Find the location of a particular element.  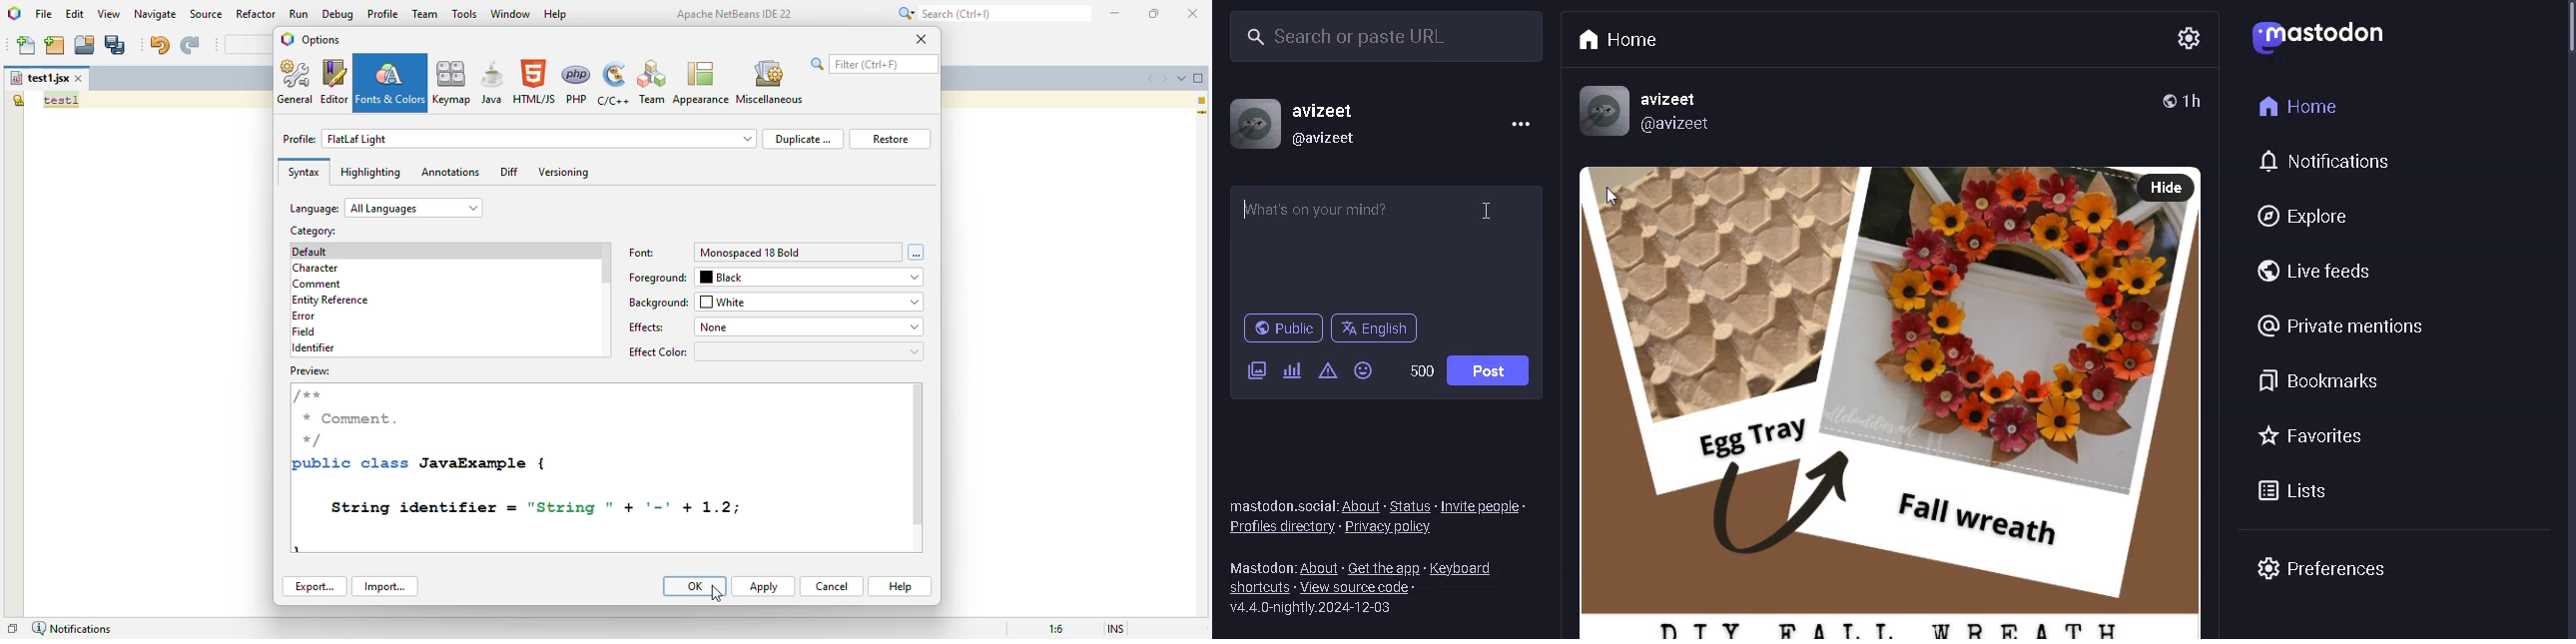

show opened documents list is located at coordinates (1182, 78).